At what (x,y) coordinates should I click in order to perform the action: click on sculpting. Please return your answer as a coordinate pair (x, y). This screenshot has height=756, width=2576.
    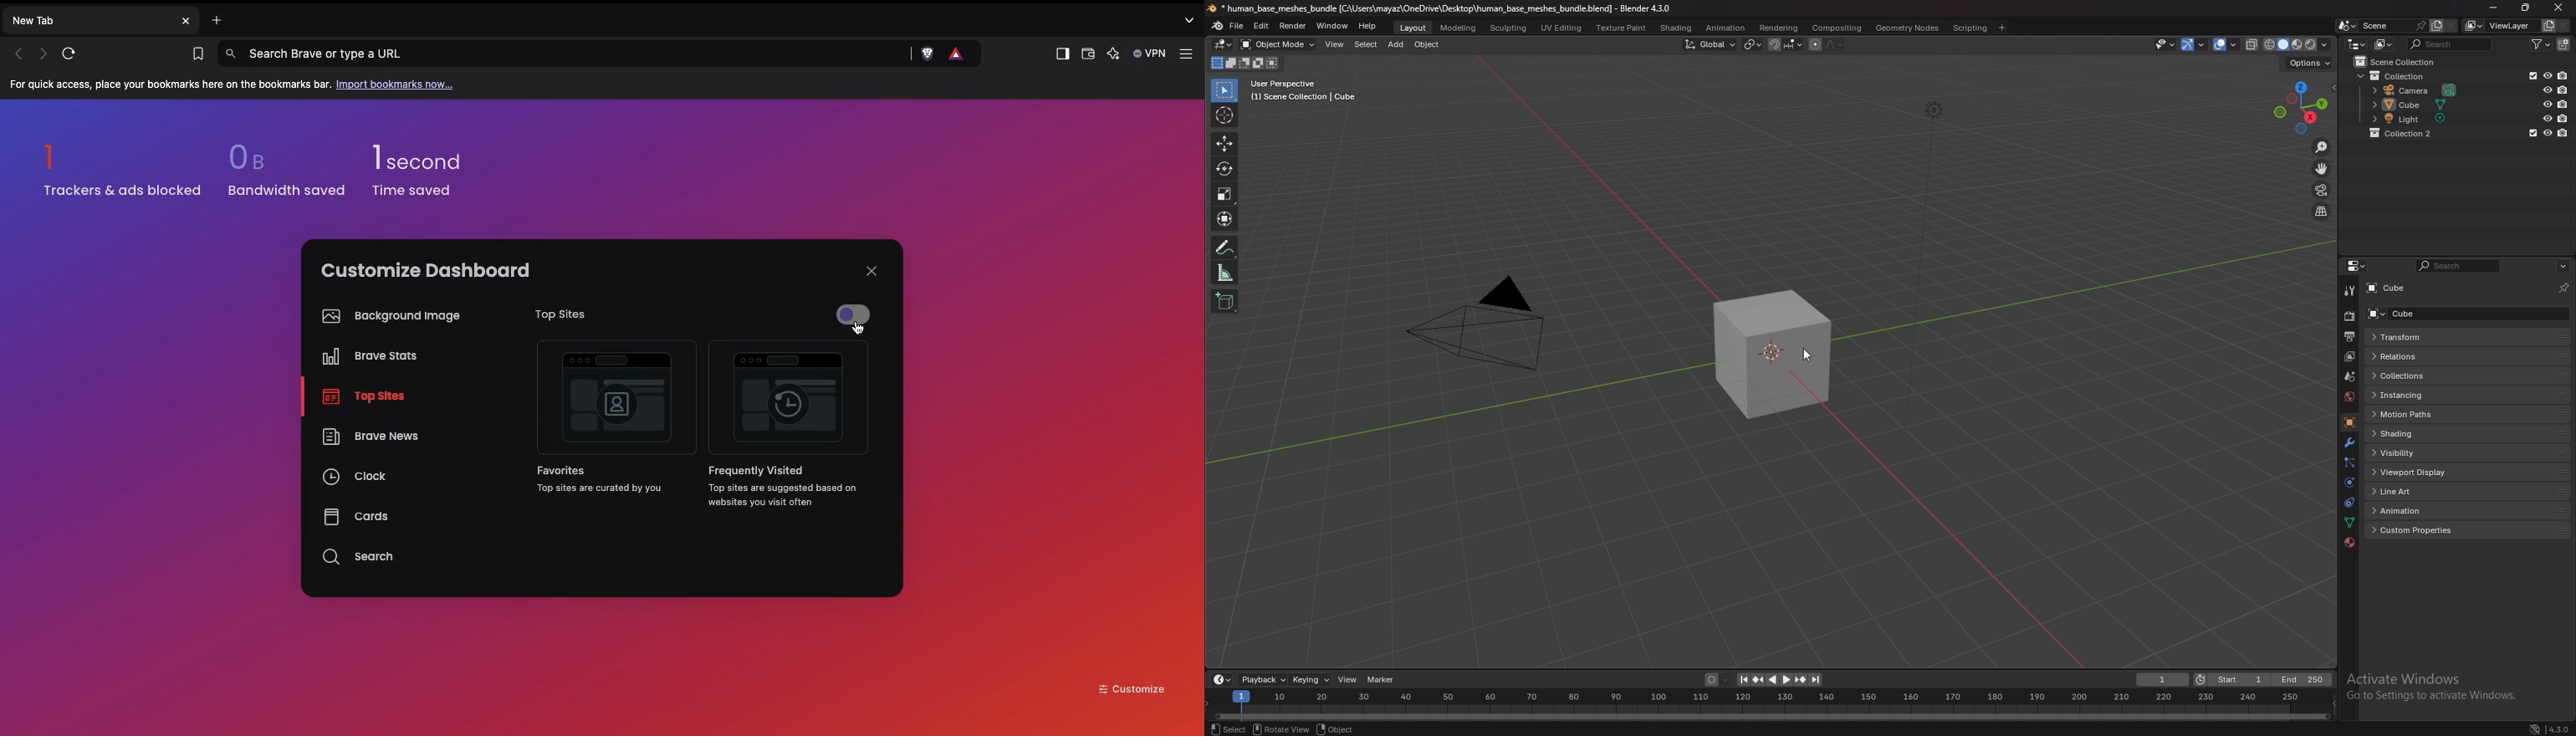
    Looking at the image, I should click on (1510, 27).